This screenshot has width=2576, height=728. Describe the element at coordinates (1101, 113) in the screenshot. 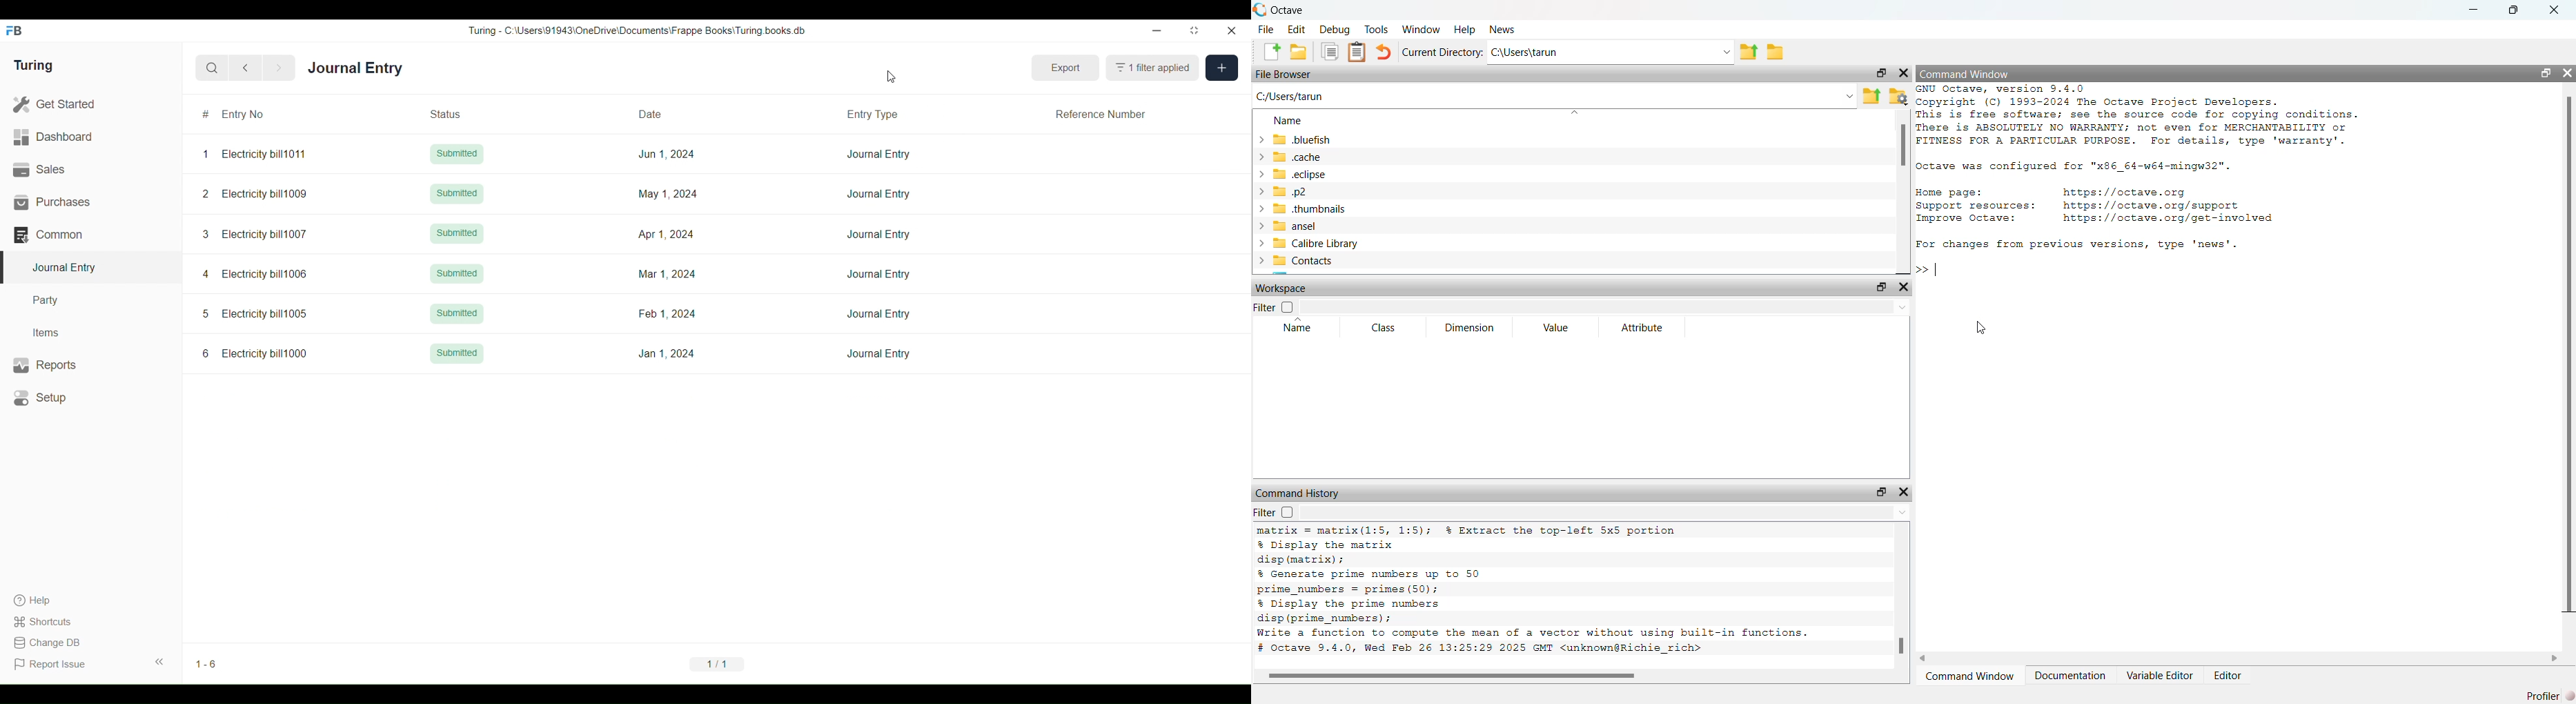

I see `Reference Number` at that location.